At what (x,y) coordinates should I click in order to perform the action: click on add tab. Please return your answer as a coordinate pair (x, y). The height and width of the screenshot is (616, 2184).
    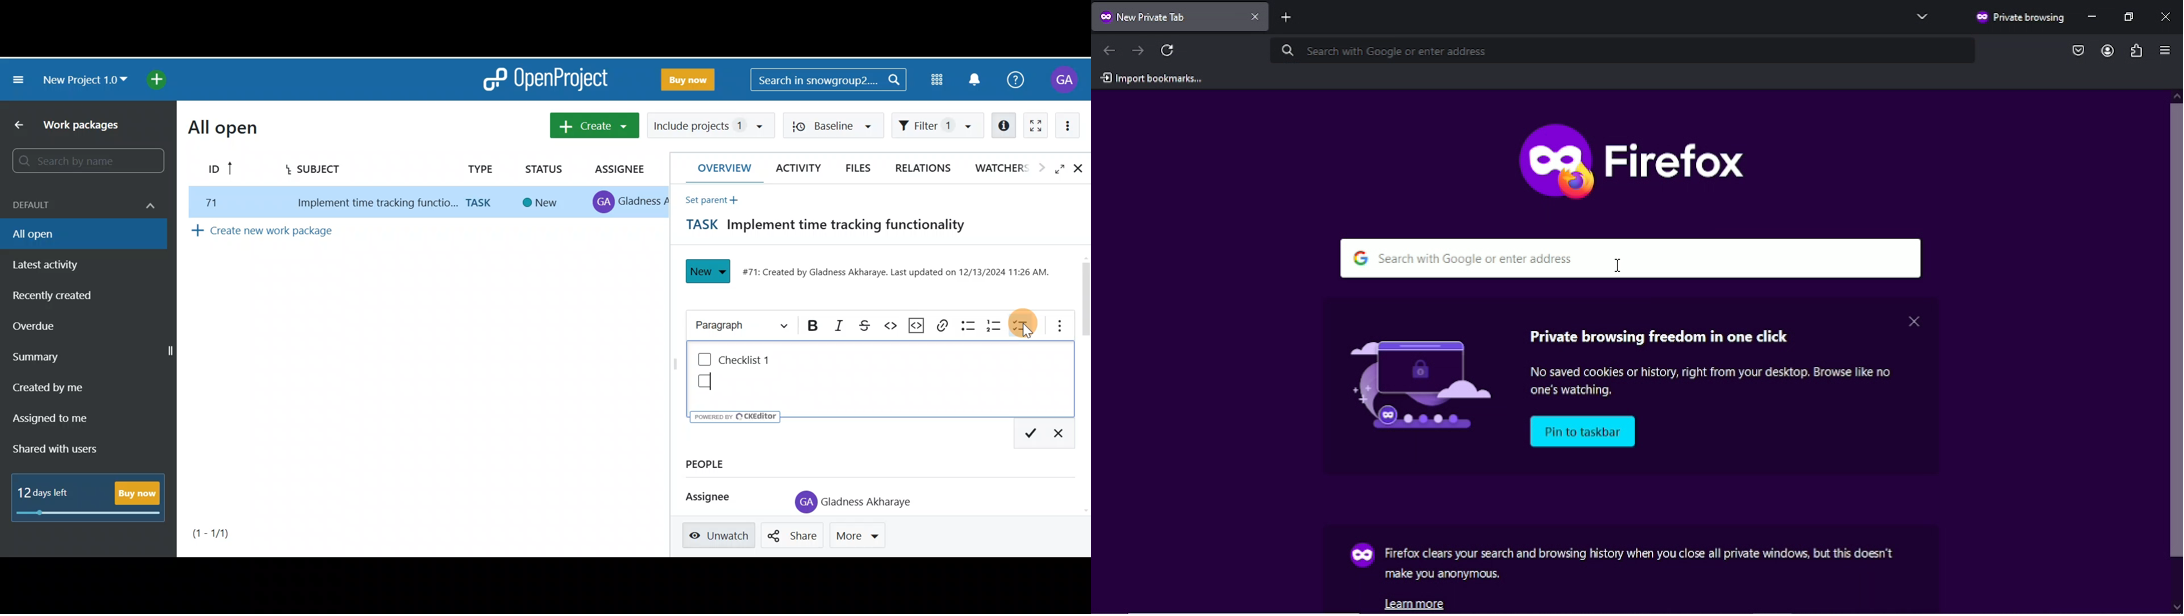
    Looking at the image, I should click on (1295, 16).